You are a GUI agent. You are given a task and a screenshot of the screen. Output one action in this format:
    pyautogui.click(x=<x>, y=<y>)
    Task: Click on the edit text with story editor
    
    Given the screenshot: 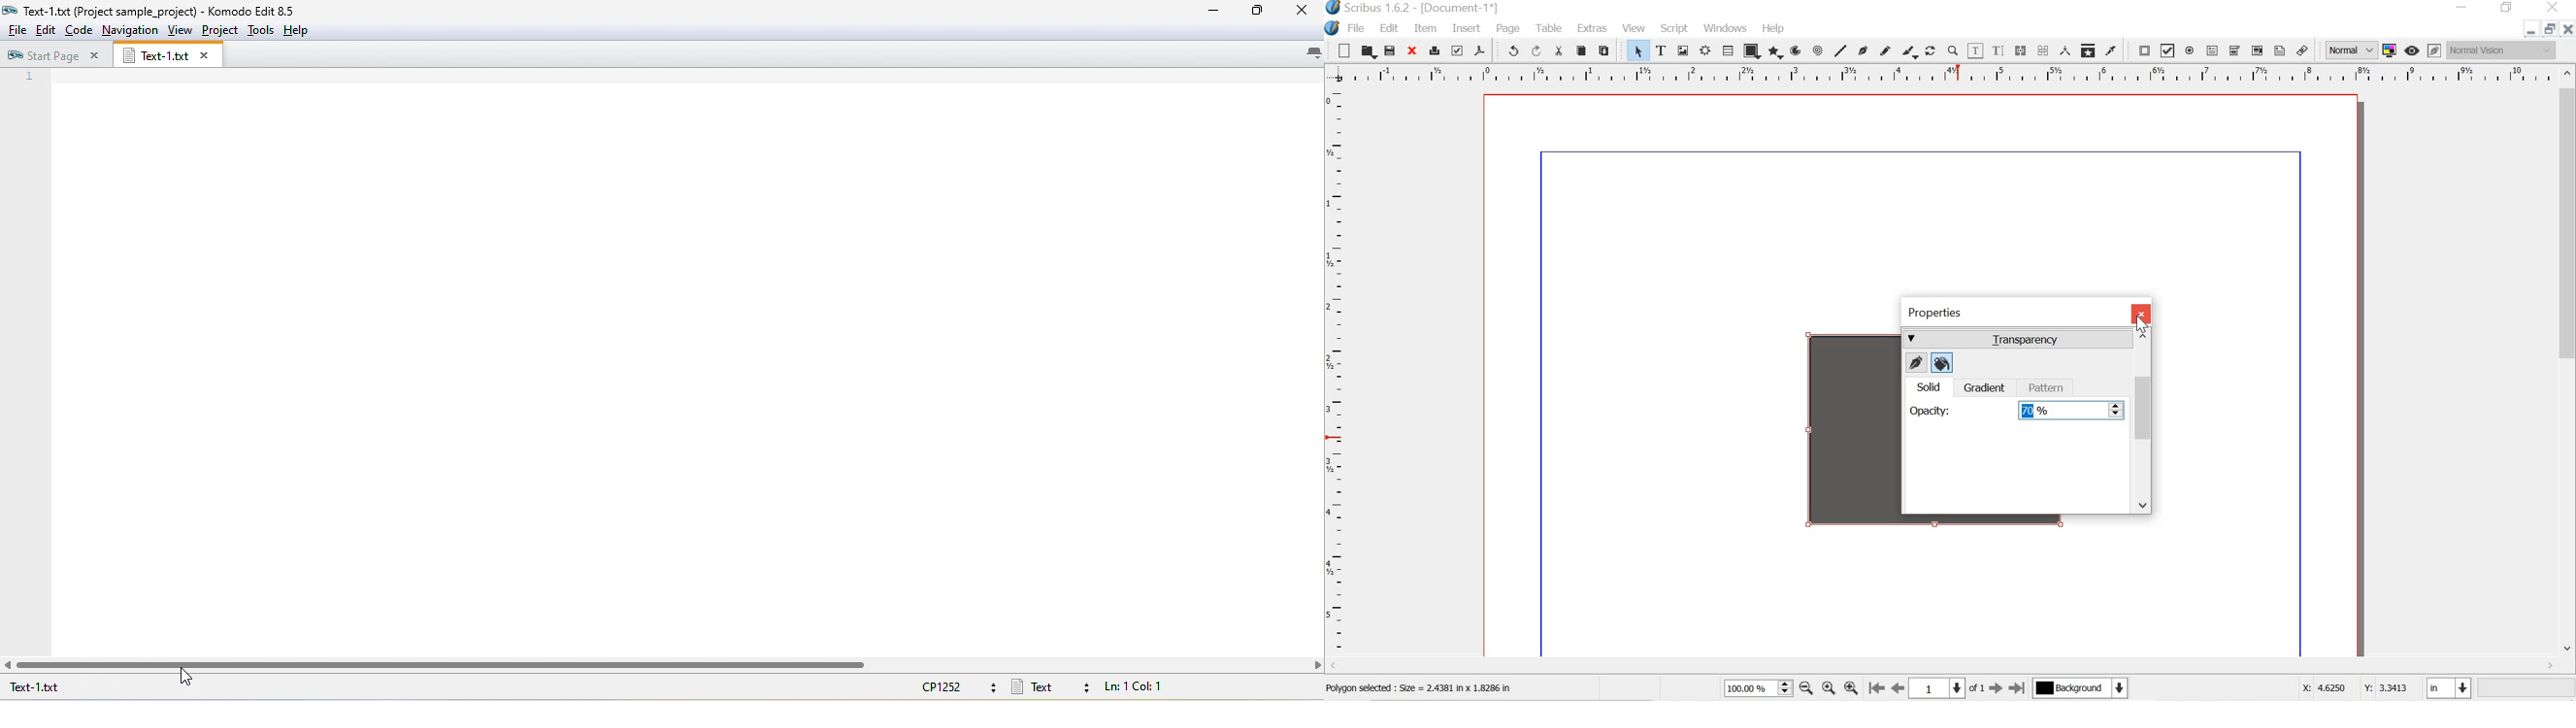 What is the action you would take?
    pyautogui.click(x=2000, y=52)
    